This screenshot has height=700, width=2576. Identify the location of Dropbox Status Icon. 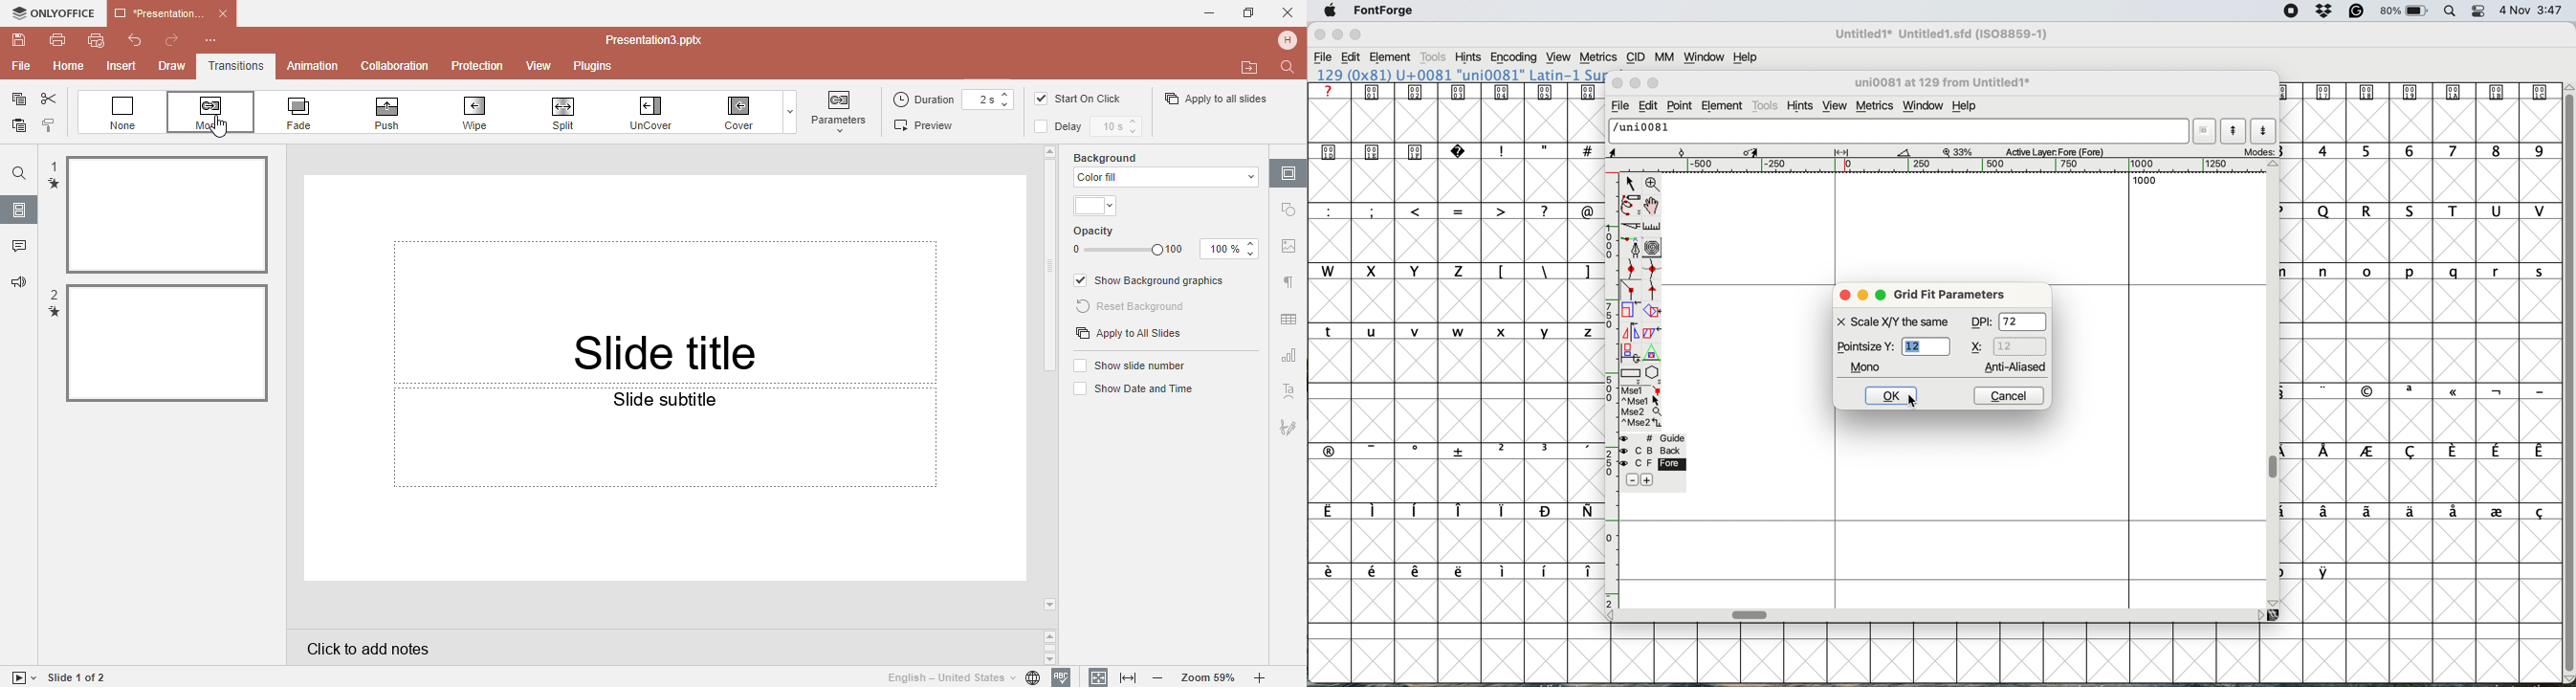
(2325, 11).